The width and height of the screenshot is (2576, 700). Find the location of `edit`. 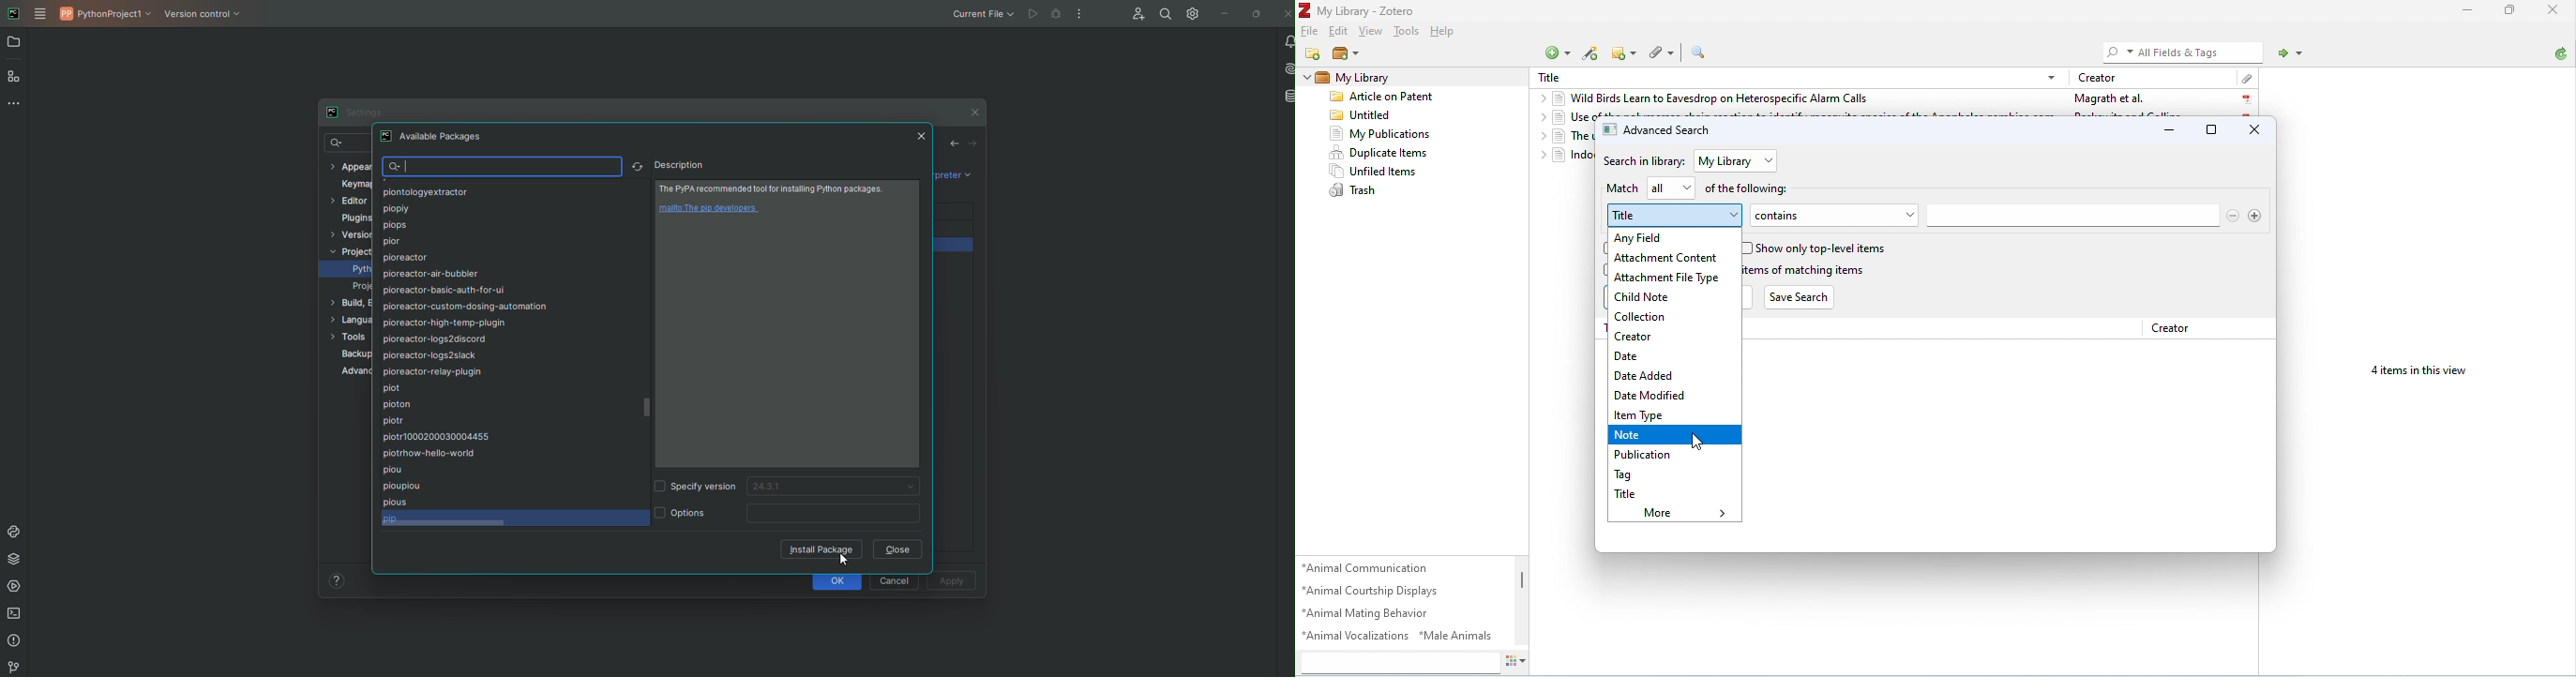

edit is located at coordinates (1337, 30).